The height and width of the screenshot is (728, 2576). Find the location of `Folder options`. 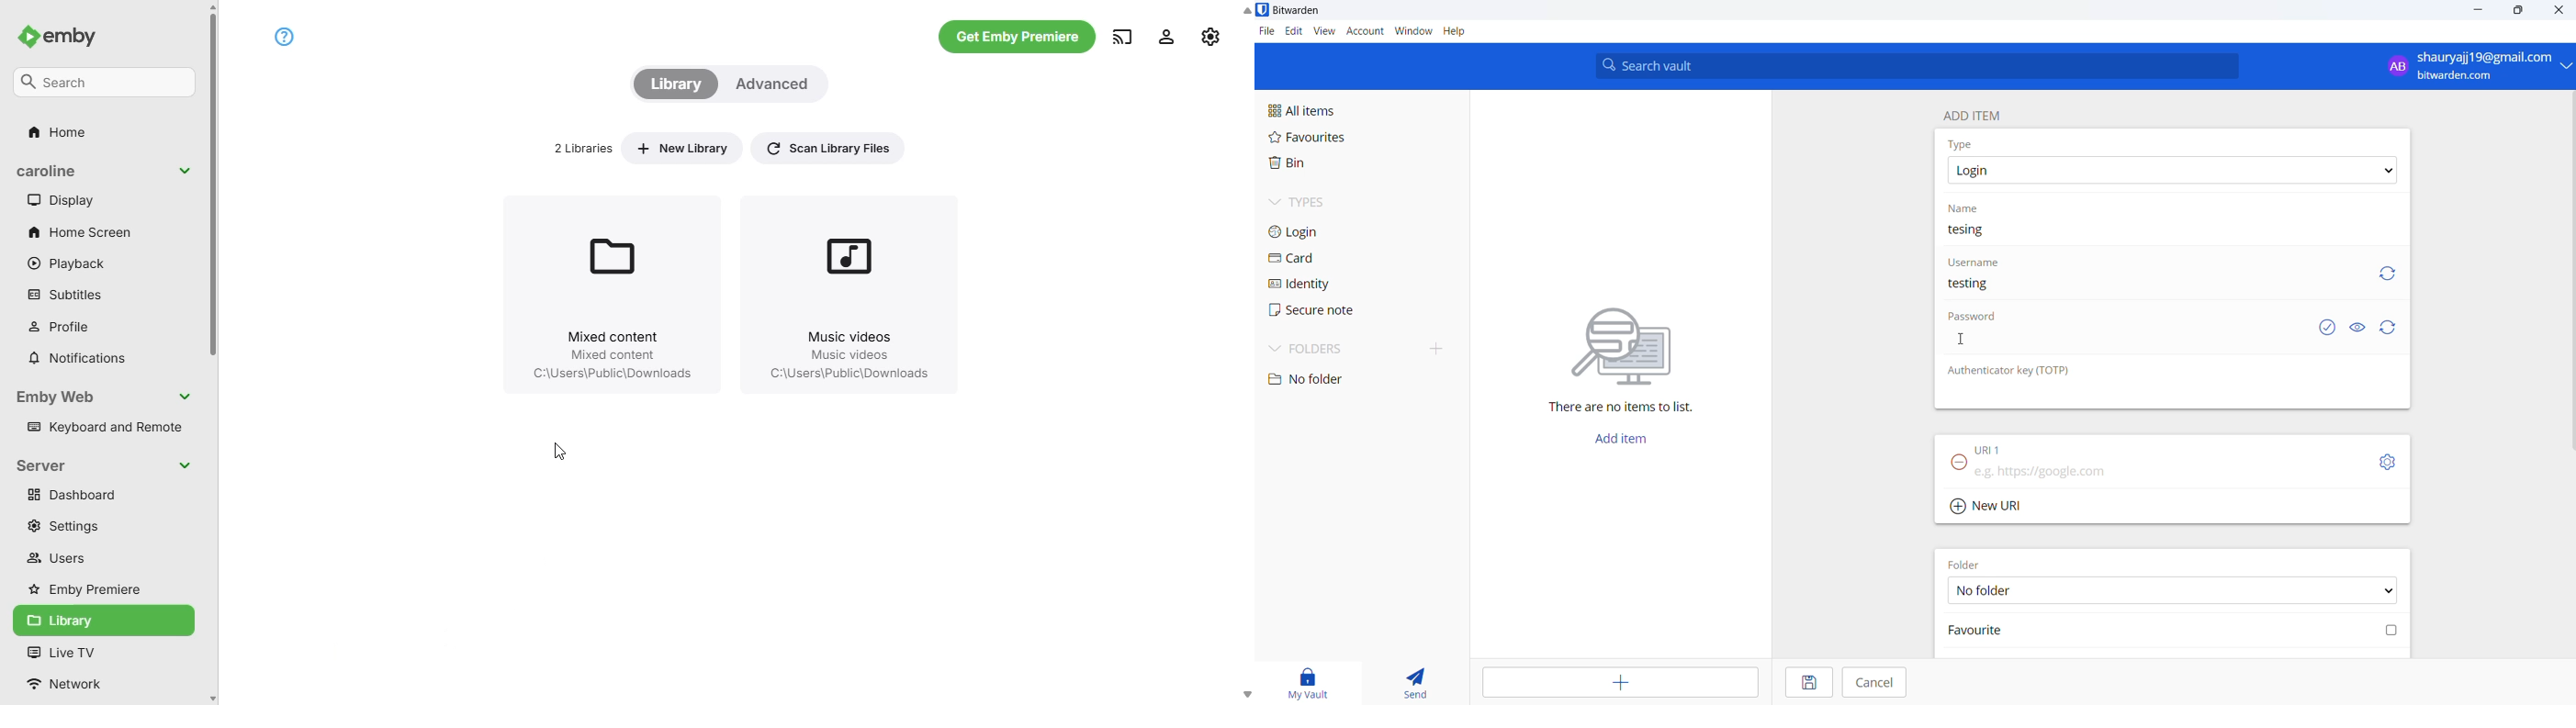

Folder options is located at coordinates (2173, 590).